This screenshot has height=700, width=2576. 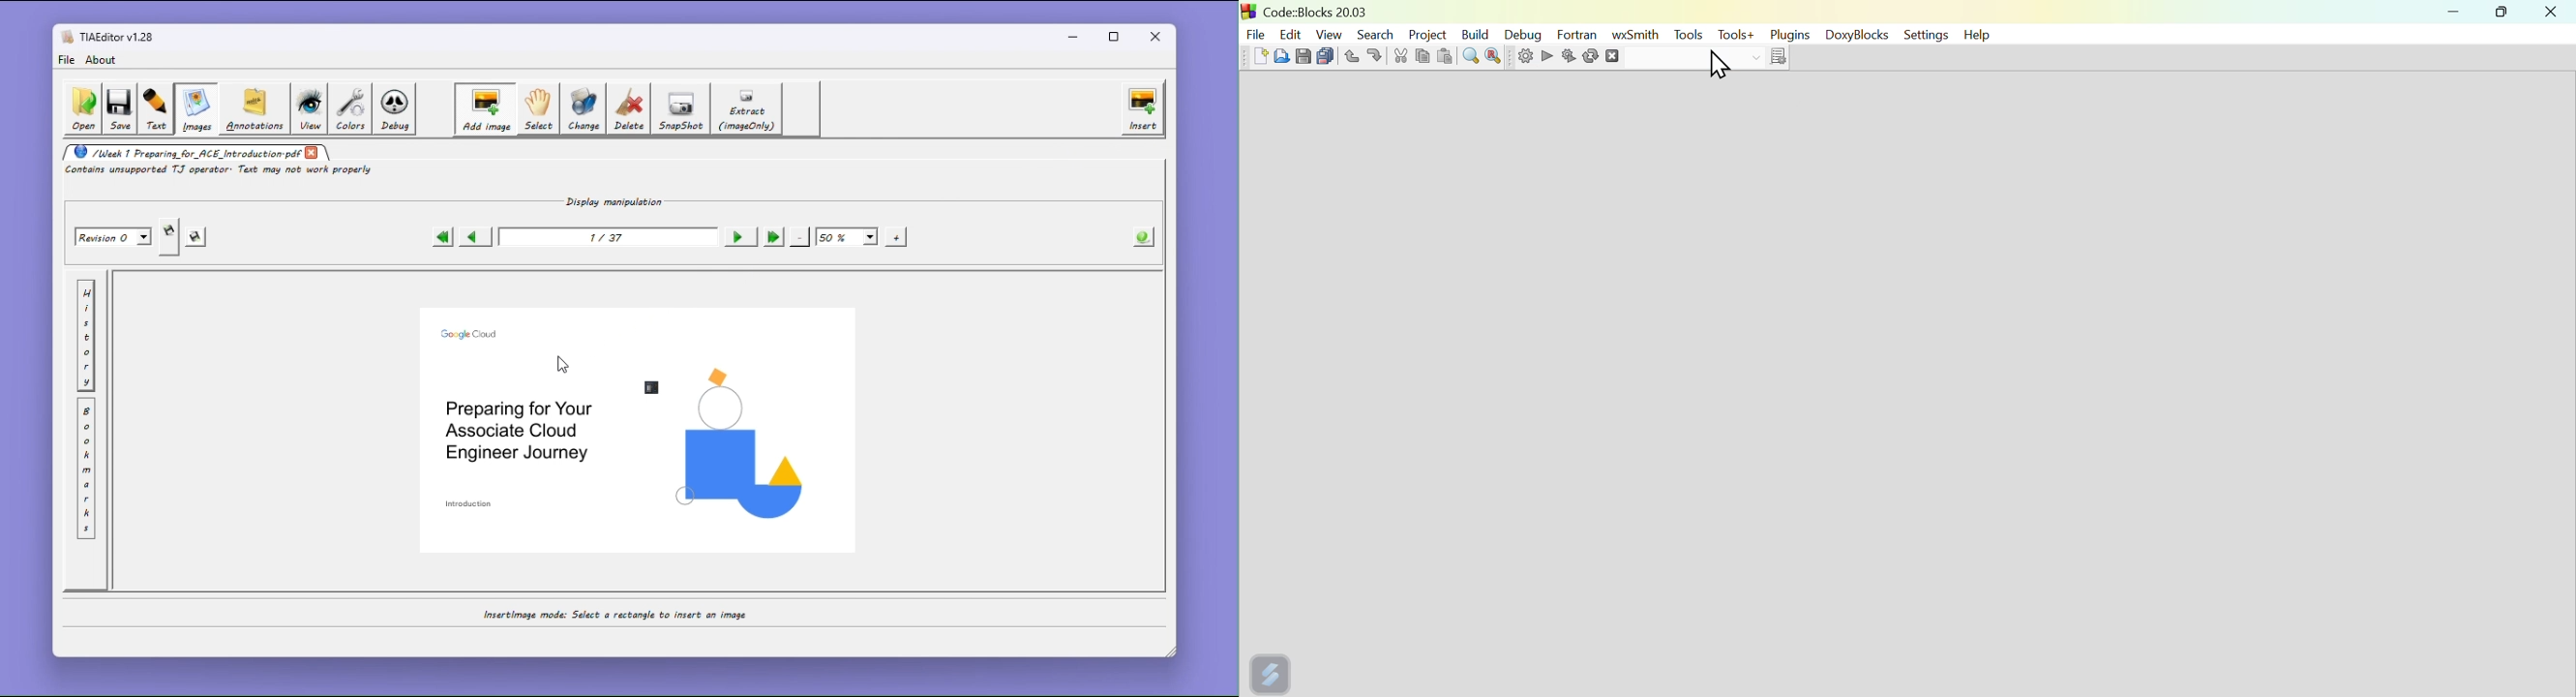 I want to click on Search, so click(x=1375, y=31).